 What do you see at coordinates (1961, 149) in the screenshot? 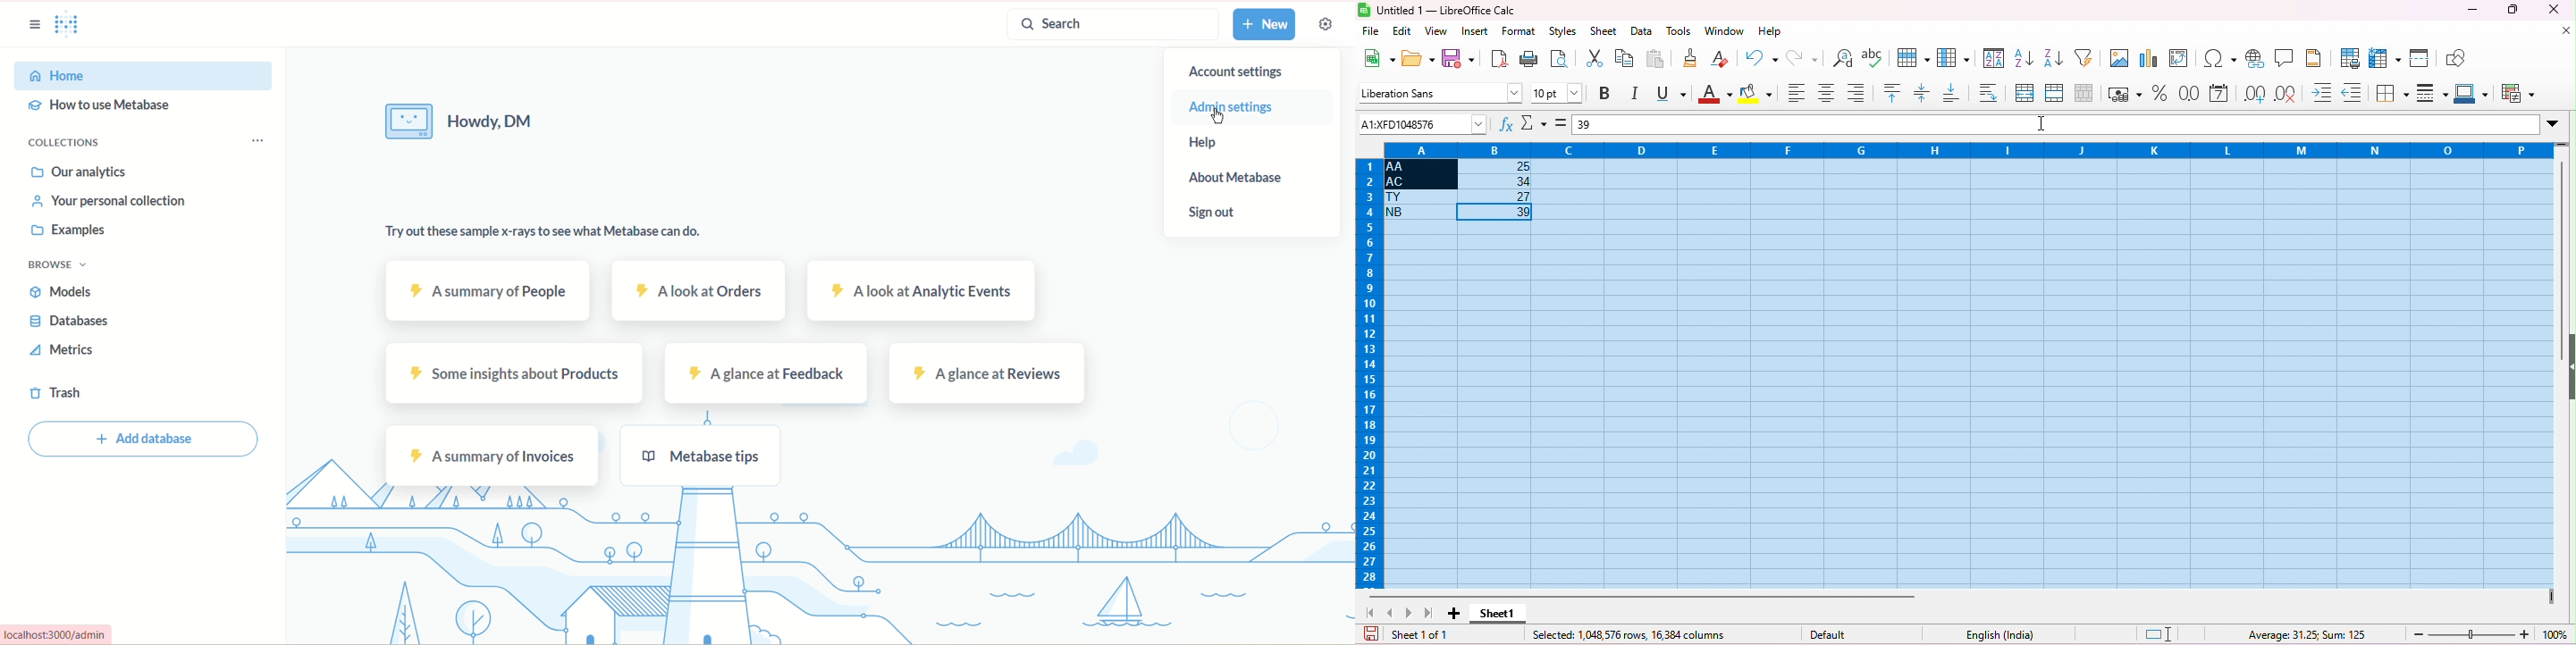
I see `column headings` at bounding box center [1961, 149].